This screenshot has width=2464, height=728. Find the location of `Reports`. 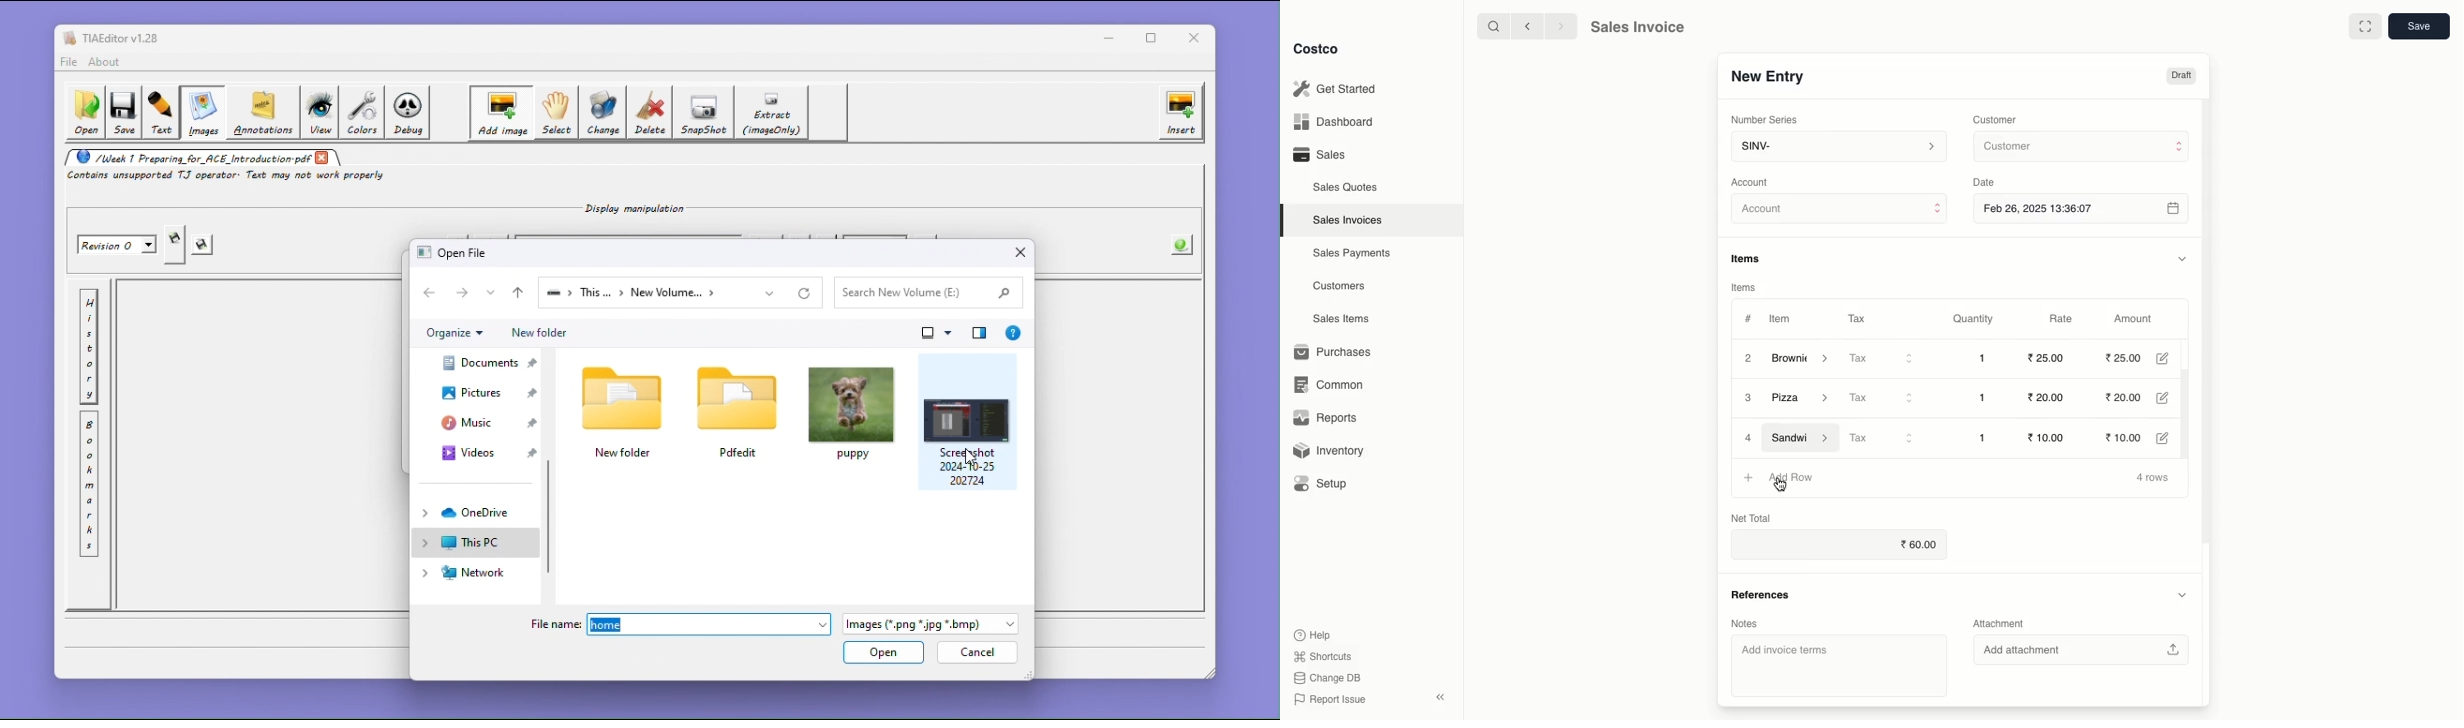

Reports is located at coordinates (1326, 419).